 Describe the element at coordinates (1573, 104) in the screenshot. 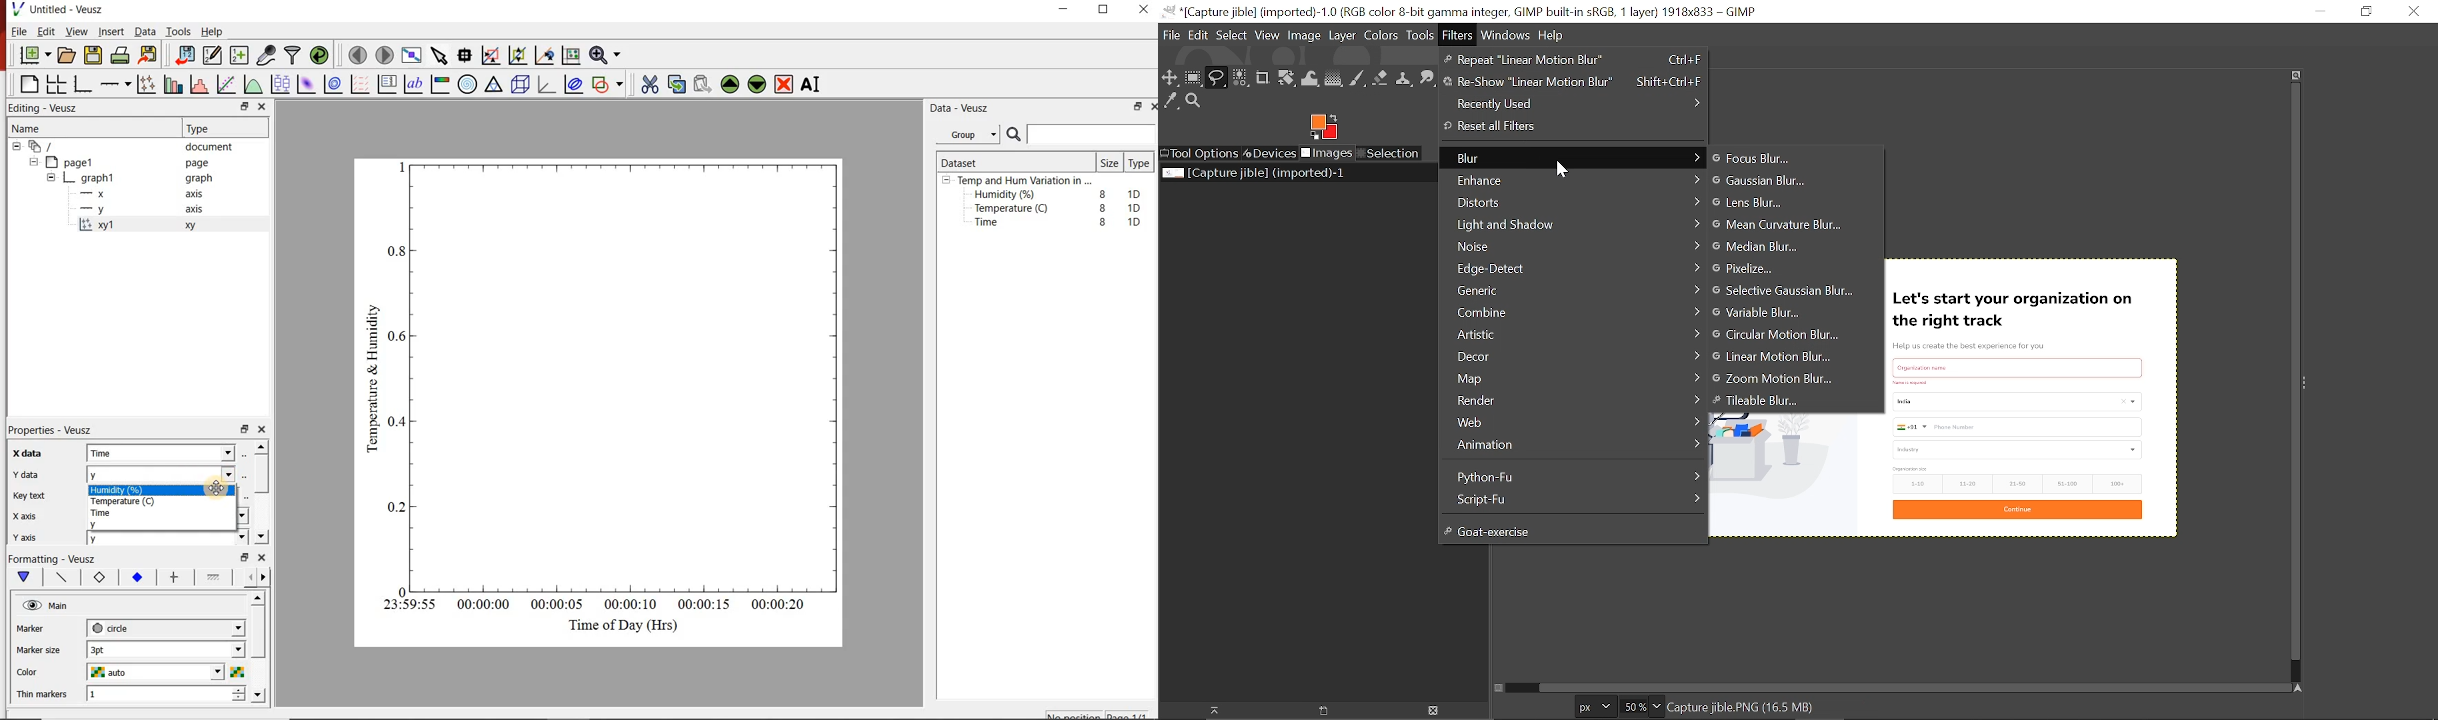

I see `Recently used` at that location.